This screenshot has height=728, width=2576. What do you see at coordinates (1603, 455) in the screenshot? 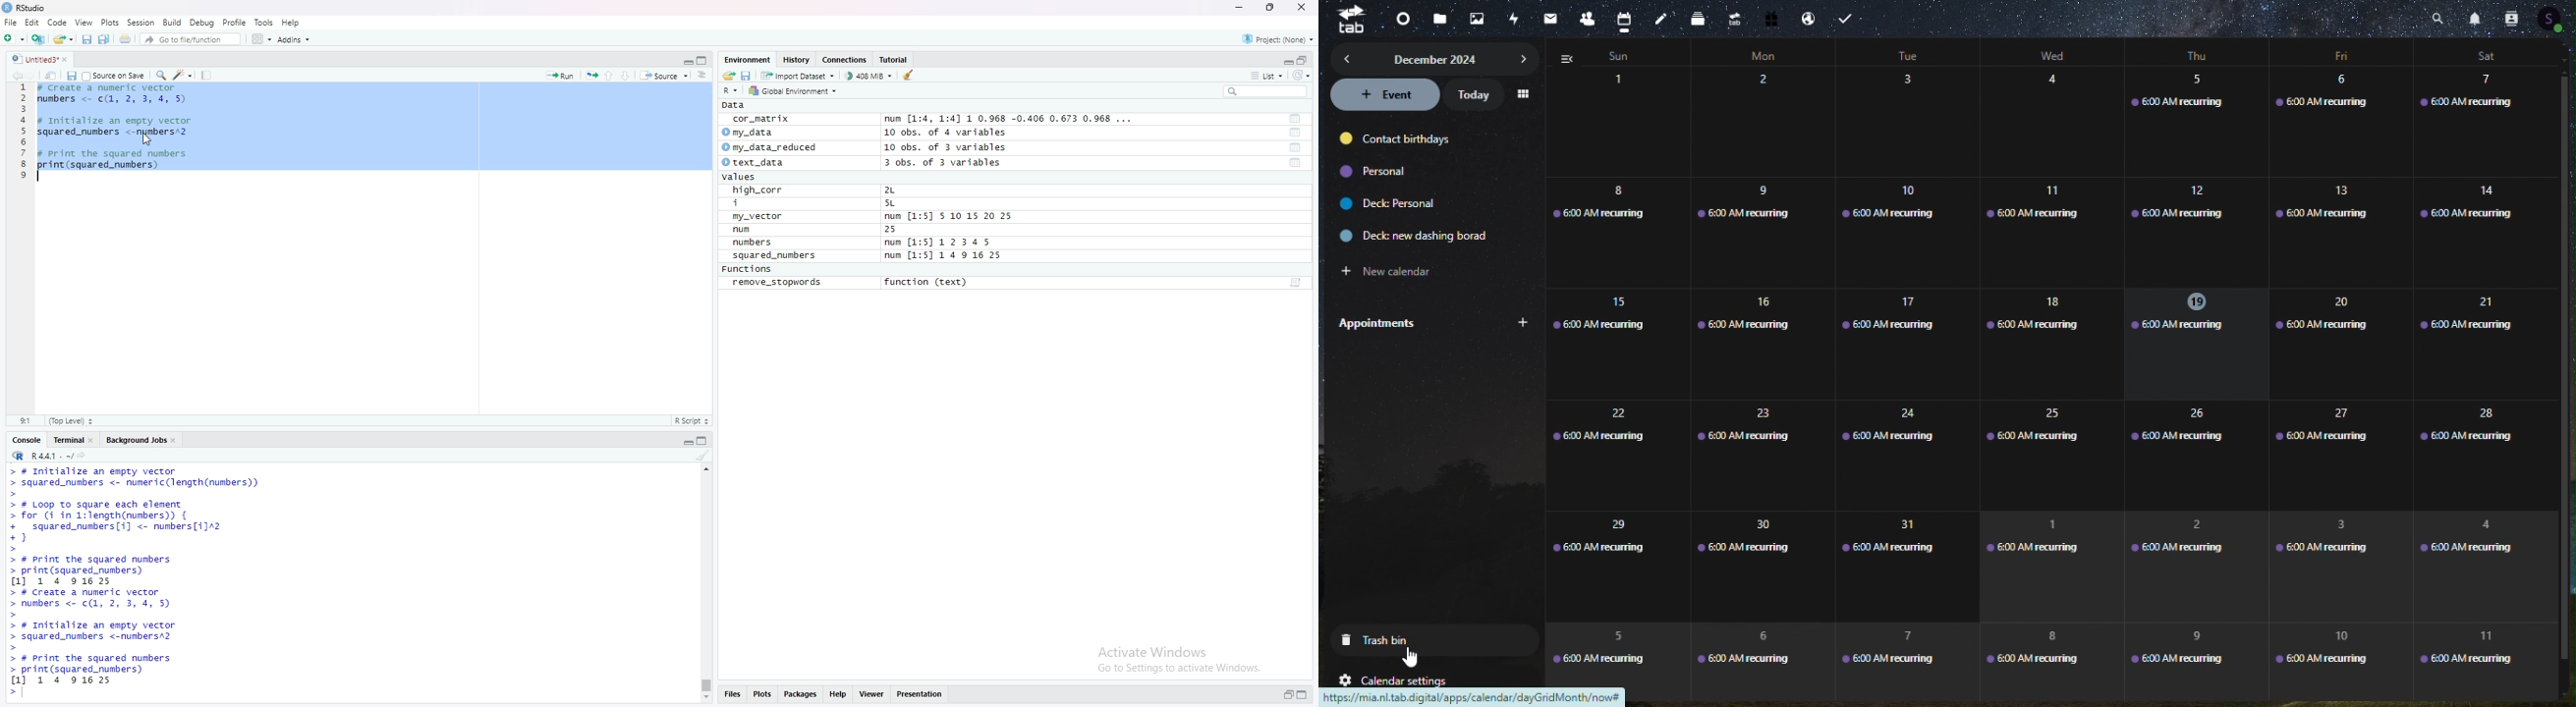
I see `22` at bounding box center [1603, 455].